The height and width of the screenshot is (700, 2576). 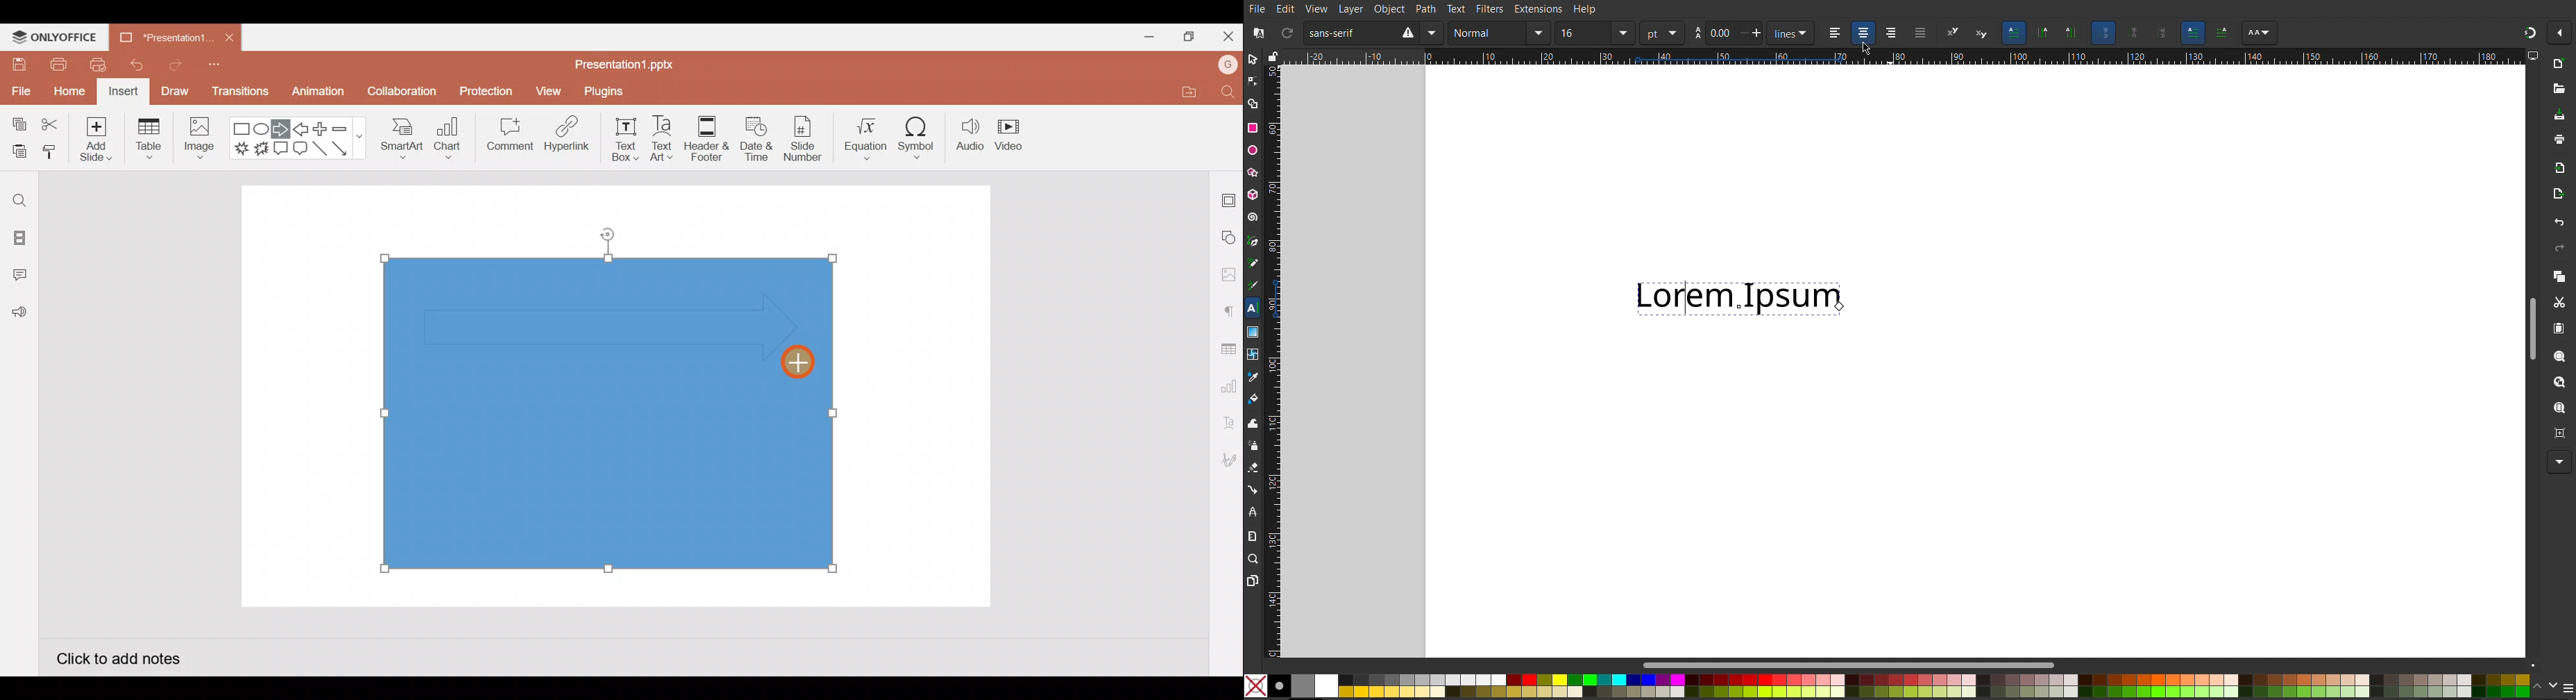 What do you see at coordinates (17, 64) in the screenshot?
I see `Save` at bounding box center [17, 64].